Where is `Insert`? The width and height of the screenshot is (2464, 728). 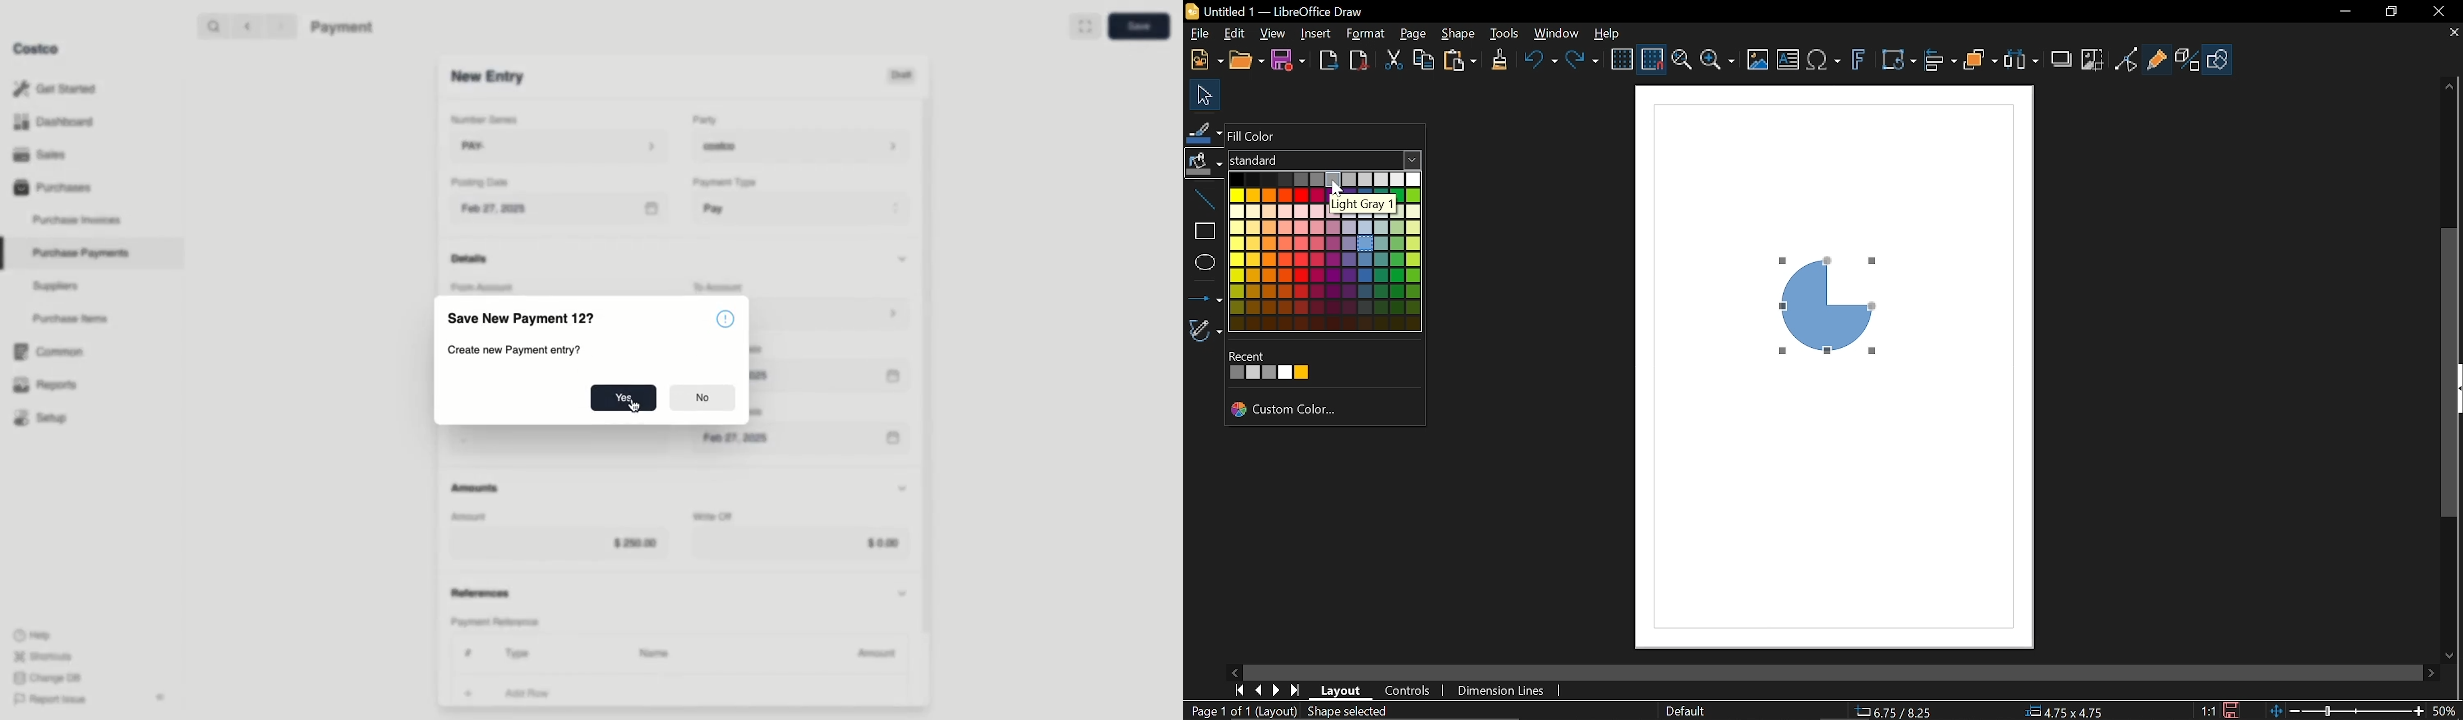
Insert is located at coordinates (1316, 33).